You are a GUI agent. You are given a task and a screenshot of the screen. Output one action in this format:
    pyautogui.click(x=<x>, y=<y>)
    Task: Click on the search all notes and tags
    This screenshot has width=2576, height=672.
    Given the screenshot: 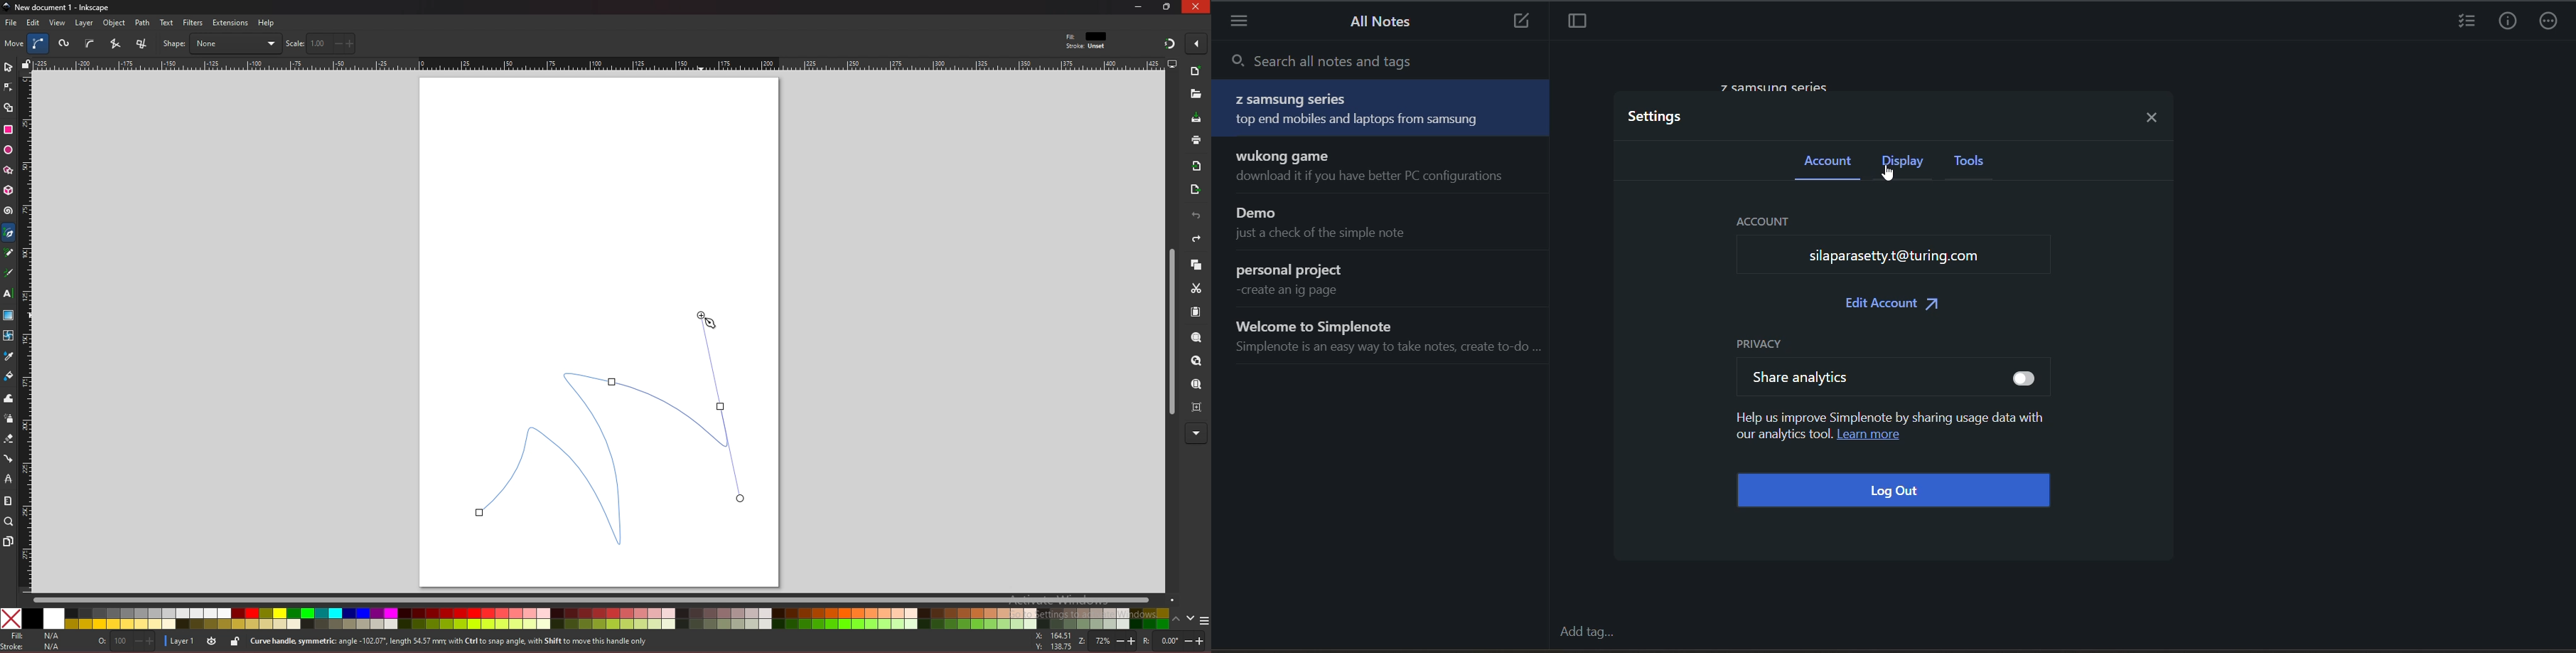 What is the action you would take?
    pyautogui.click(x=1381, y=62)
    